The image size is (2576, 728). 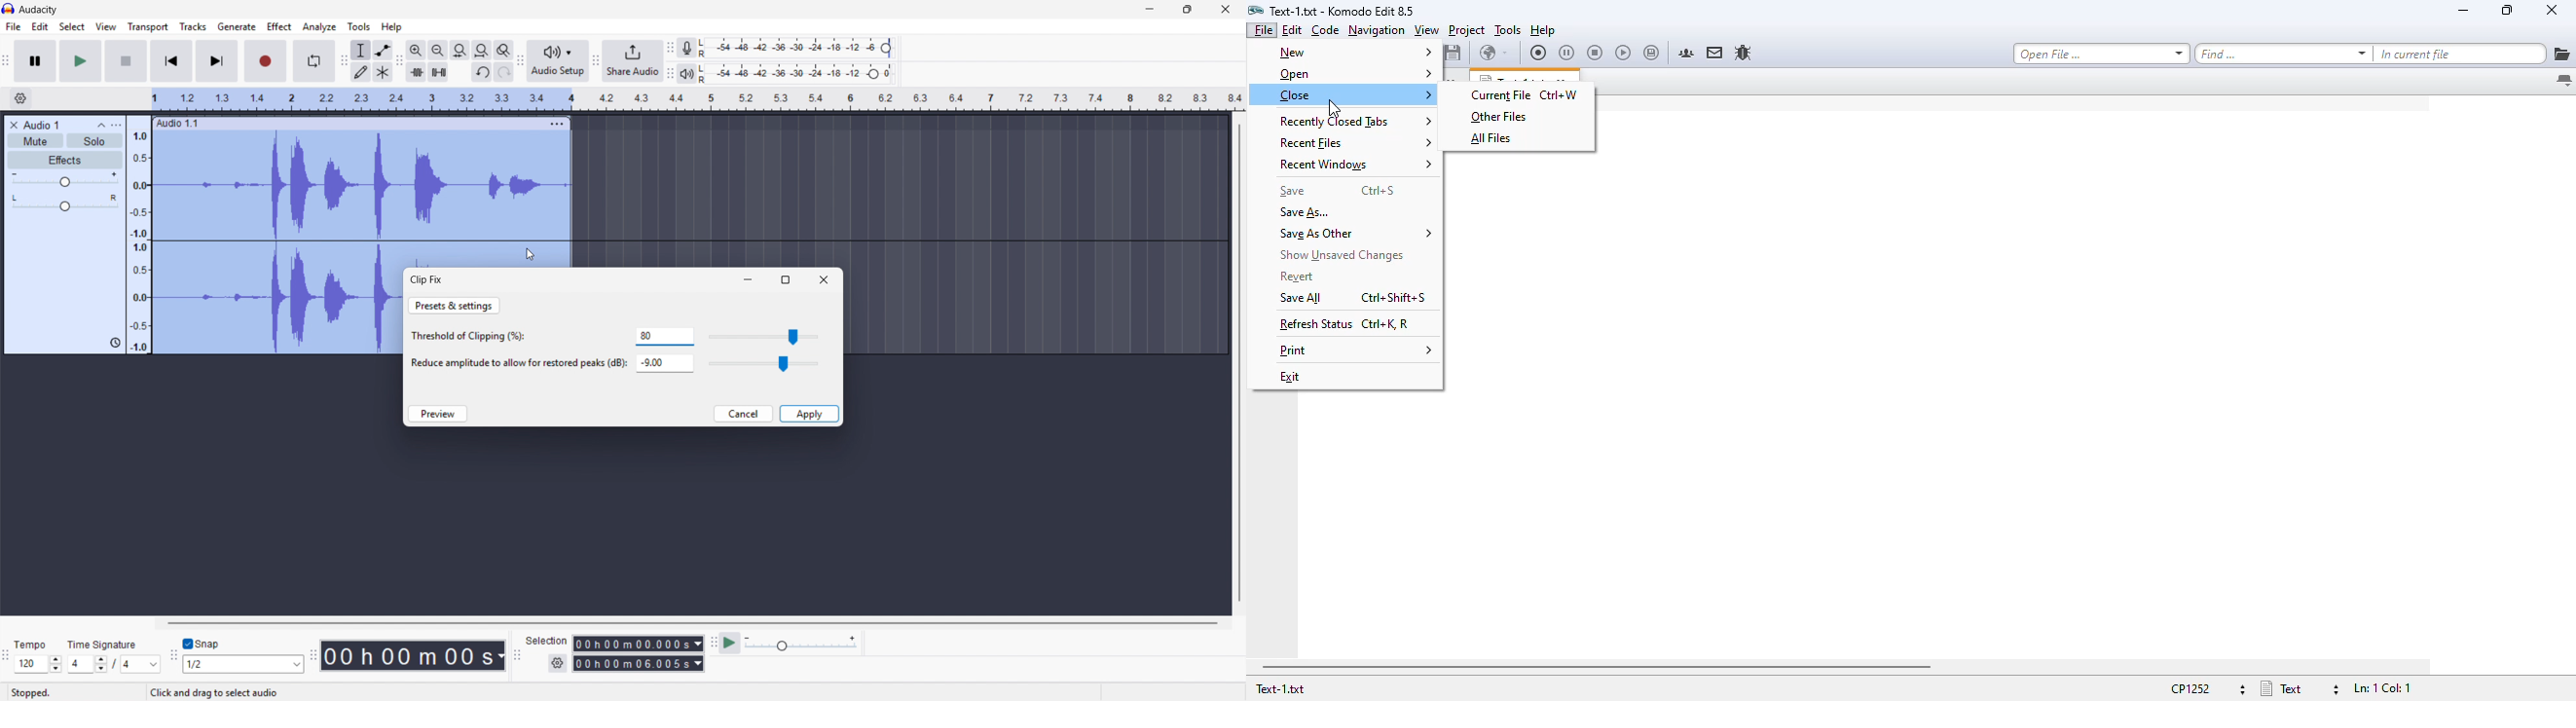 I want to click on threshold of clipping, so click(x=474, y=338).